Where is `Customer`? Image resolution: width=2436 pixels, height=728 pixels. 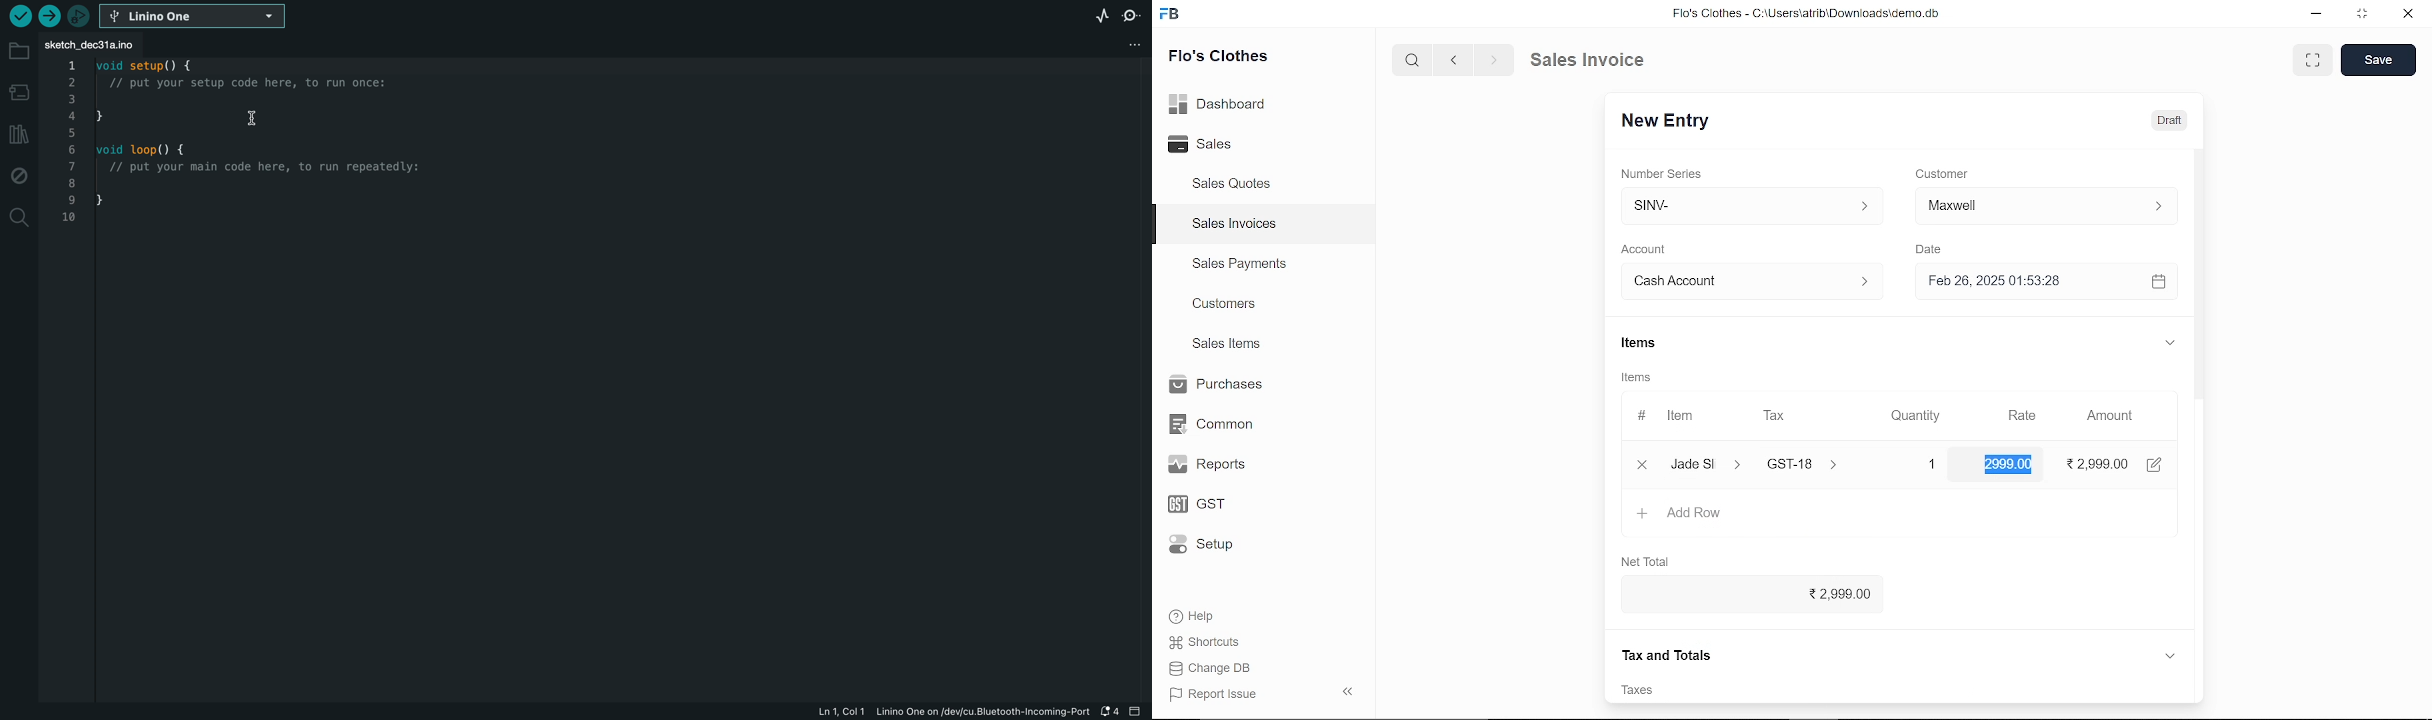 Customer is located at coordinates (2046, 205).